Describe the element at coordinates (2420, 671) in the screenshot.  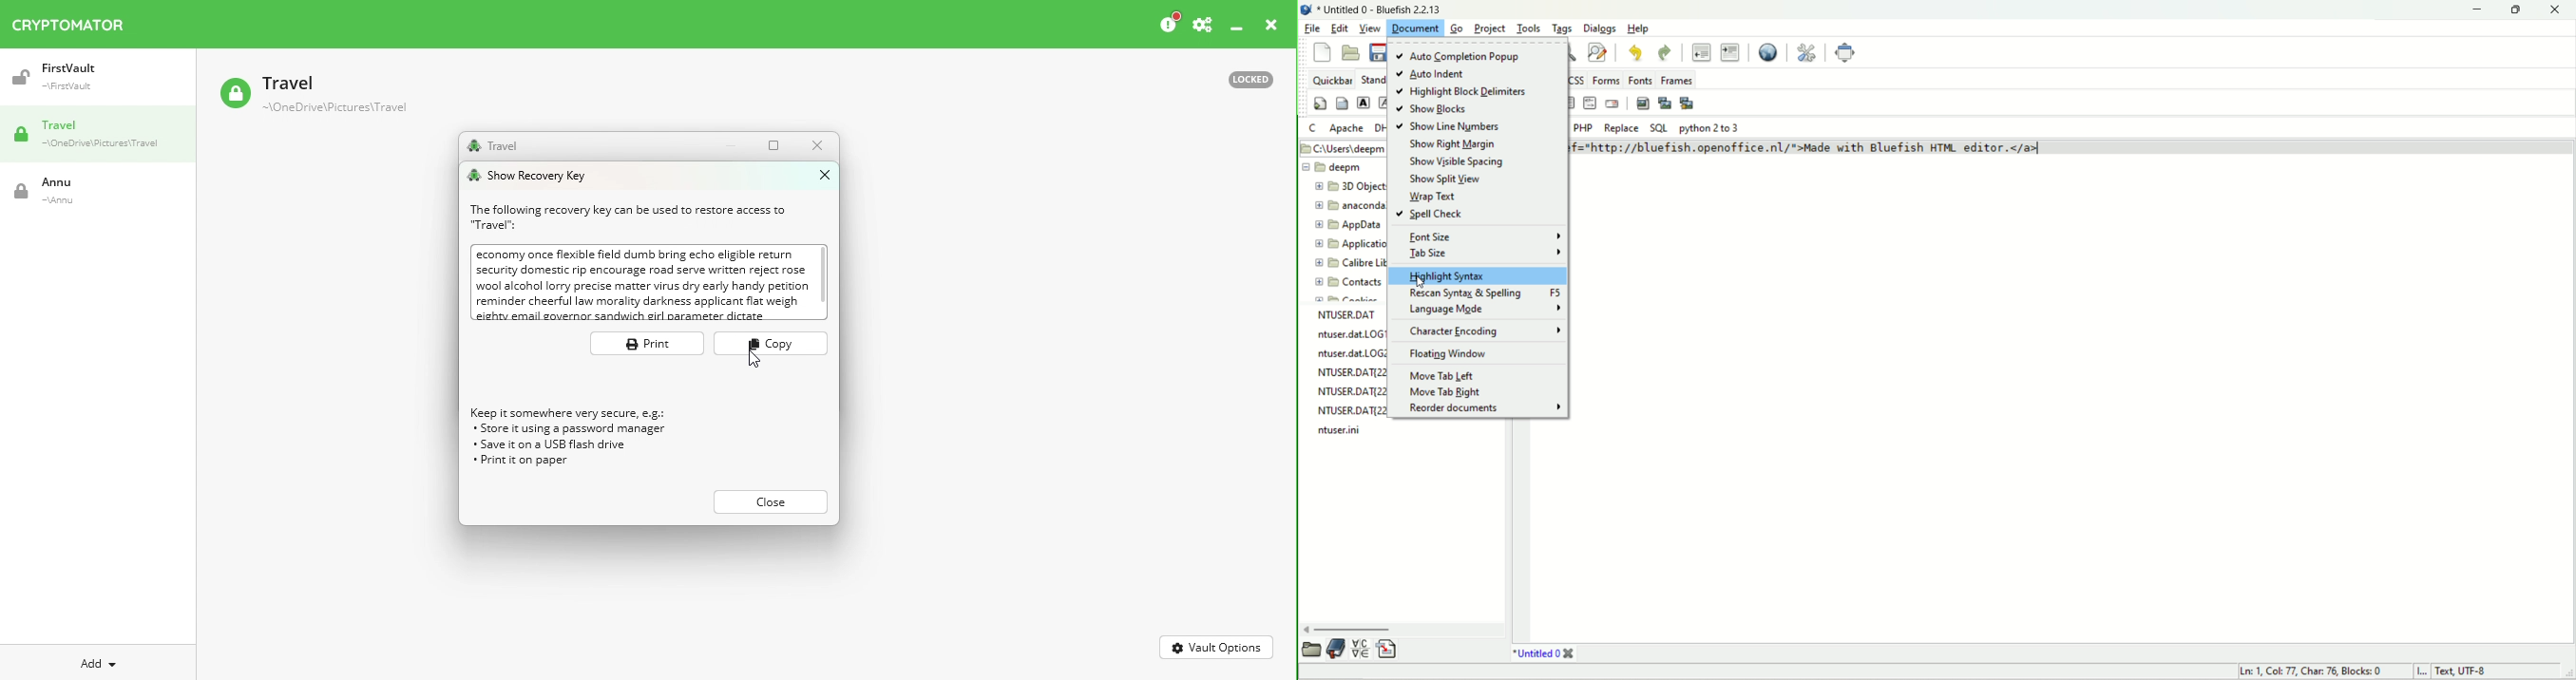
I see `I` at that location.